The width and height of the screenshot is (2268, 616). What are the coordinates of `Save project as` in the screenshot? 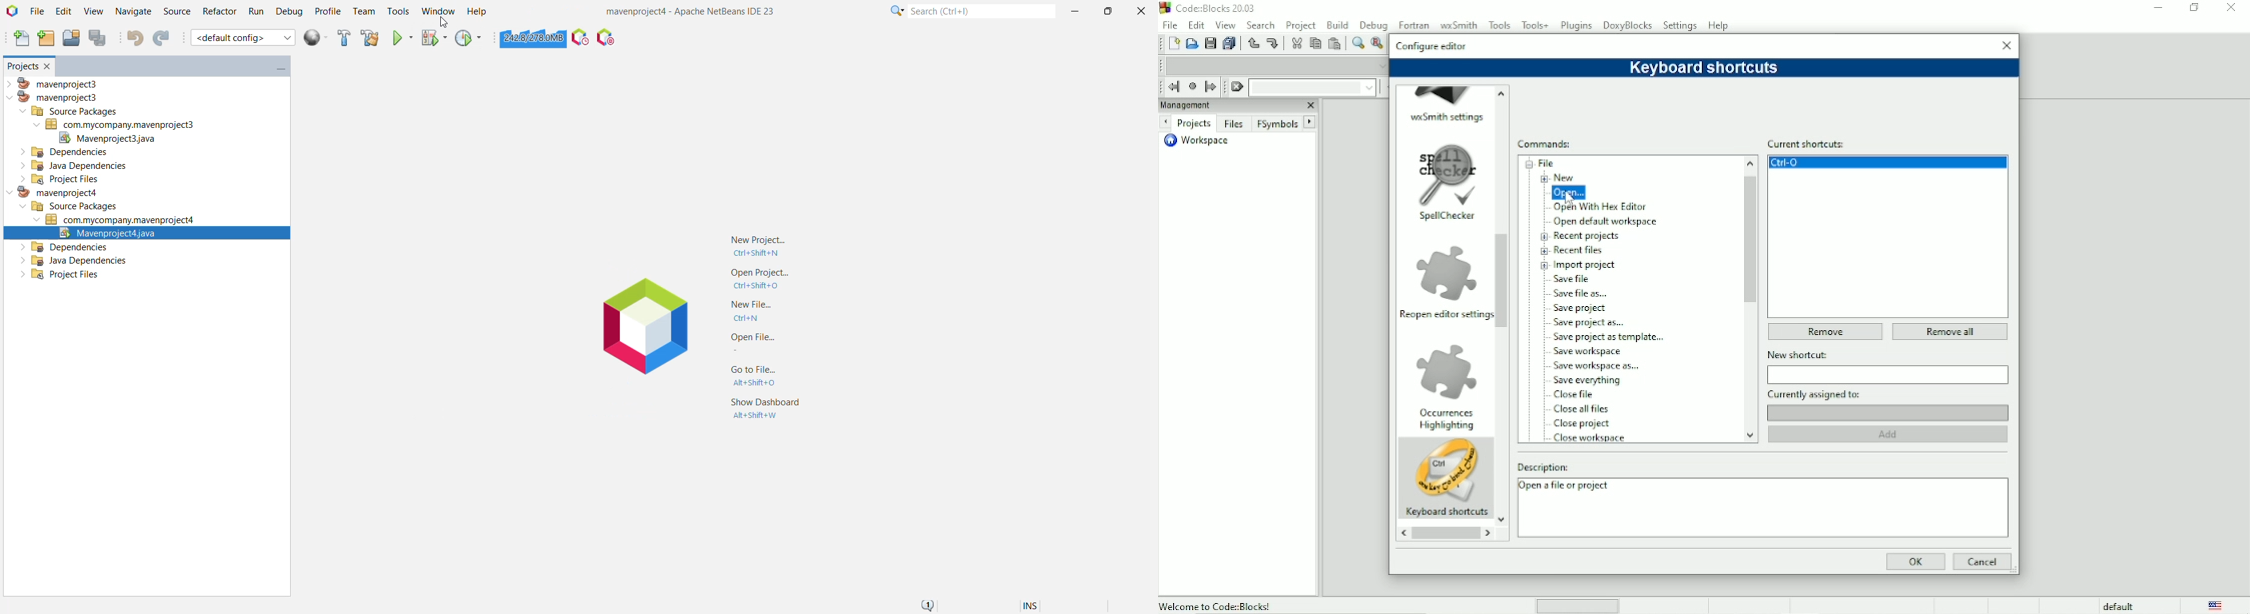 It's located at (1592, 323).